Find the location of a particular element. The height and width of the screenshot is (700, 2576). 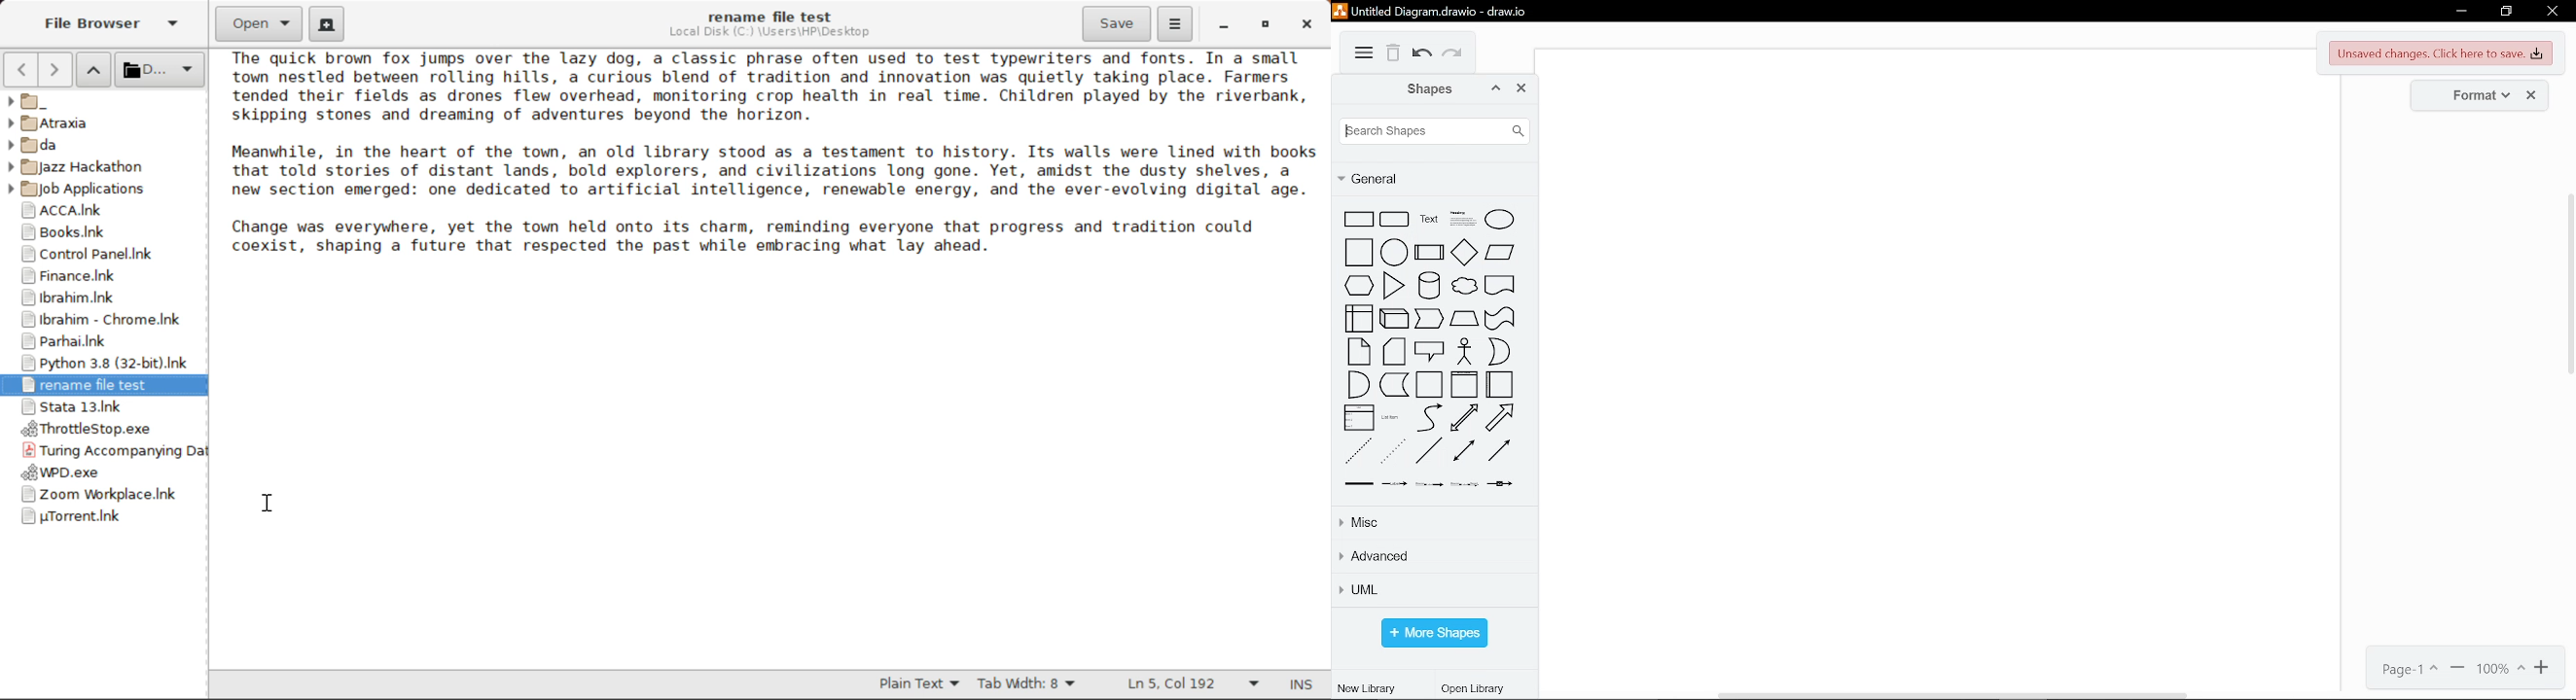

process is located at coordinates (1428, 253).